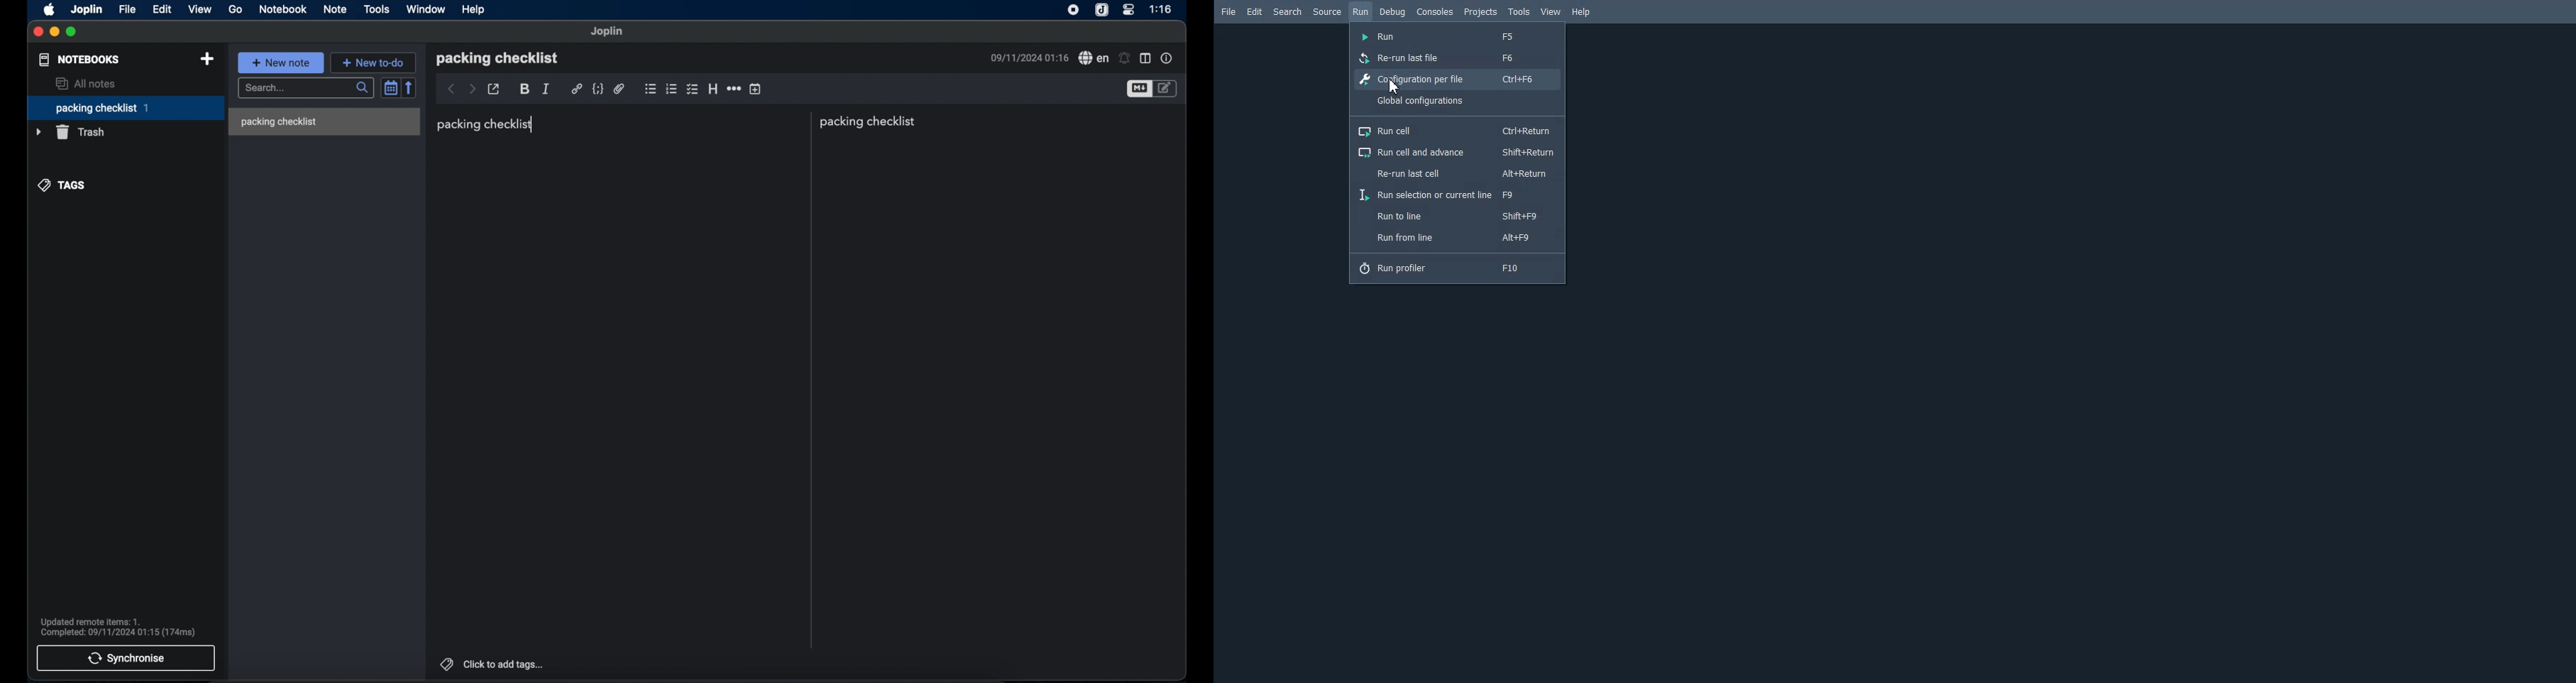 This screenshot has width=2576, height=700. Describe the element at coordinates (72, 32) in the screenshot. I see `maximize` at that location.